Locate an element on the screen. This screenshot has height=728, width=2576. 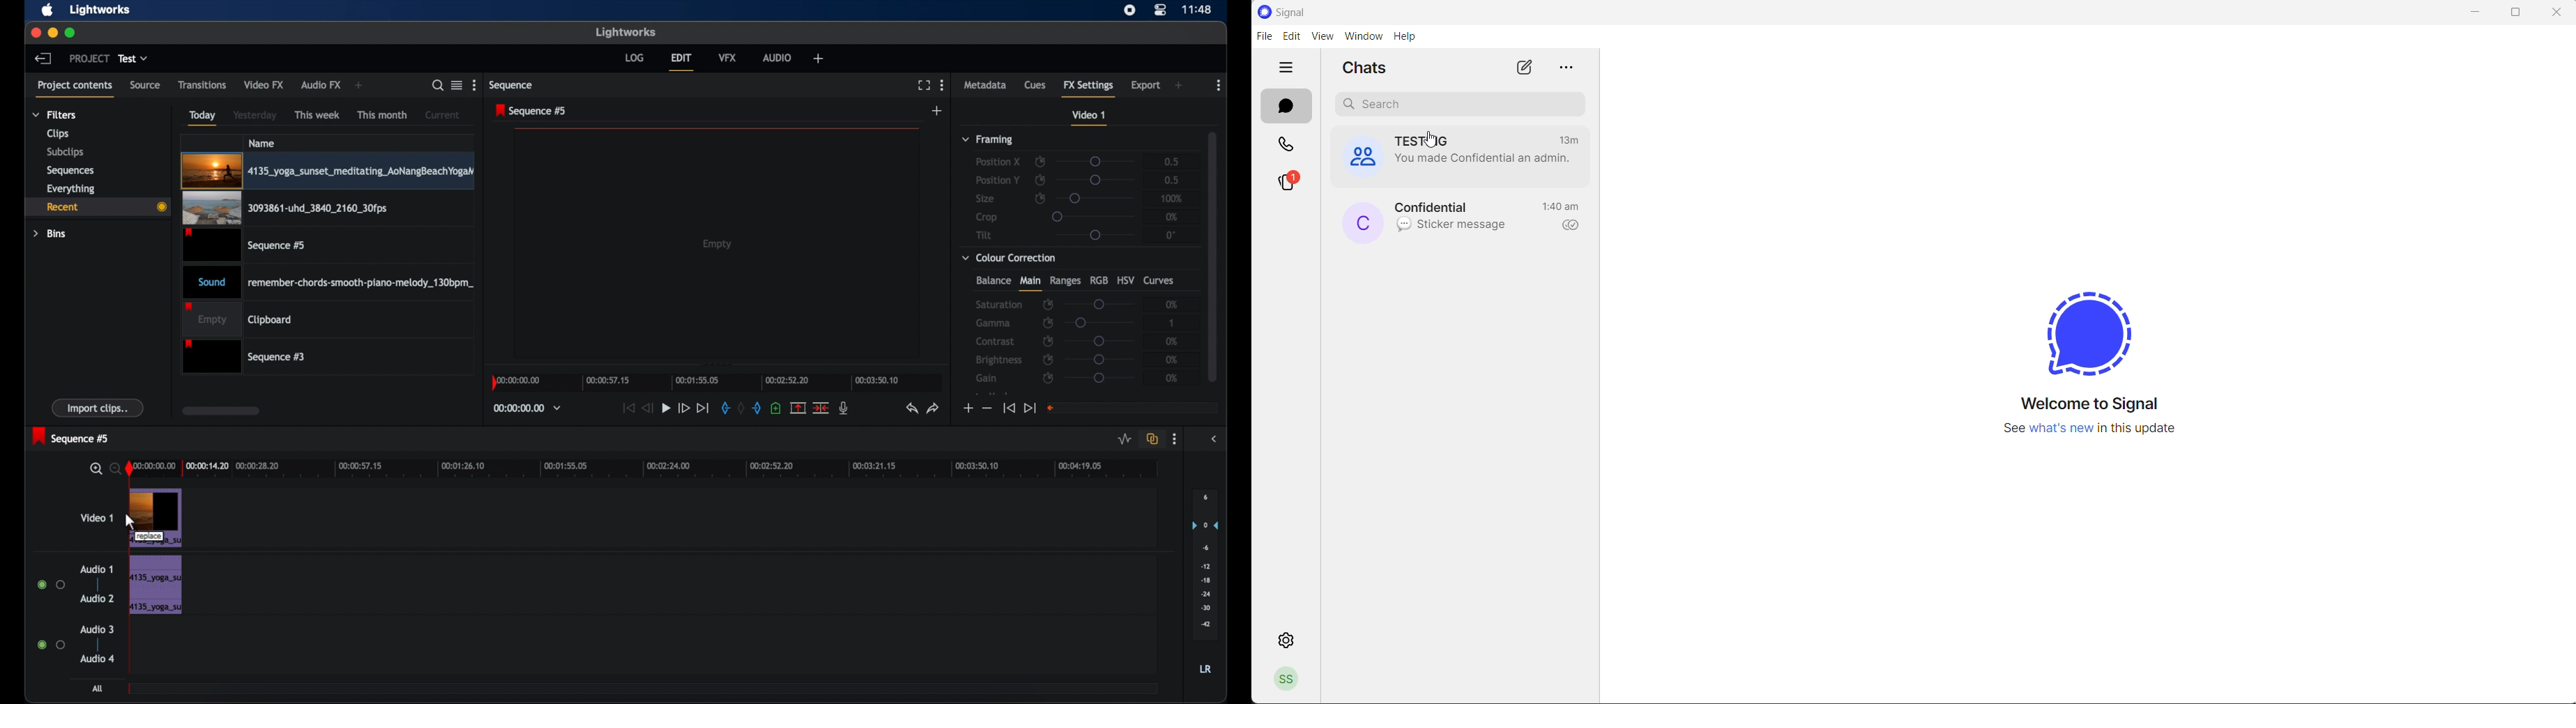
slider is located at coordinates (1099, 304).